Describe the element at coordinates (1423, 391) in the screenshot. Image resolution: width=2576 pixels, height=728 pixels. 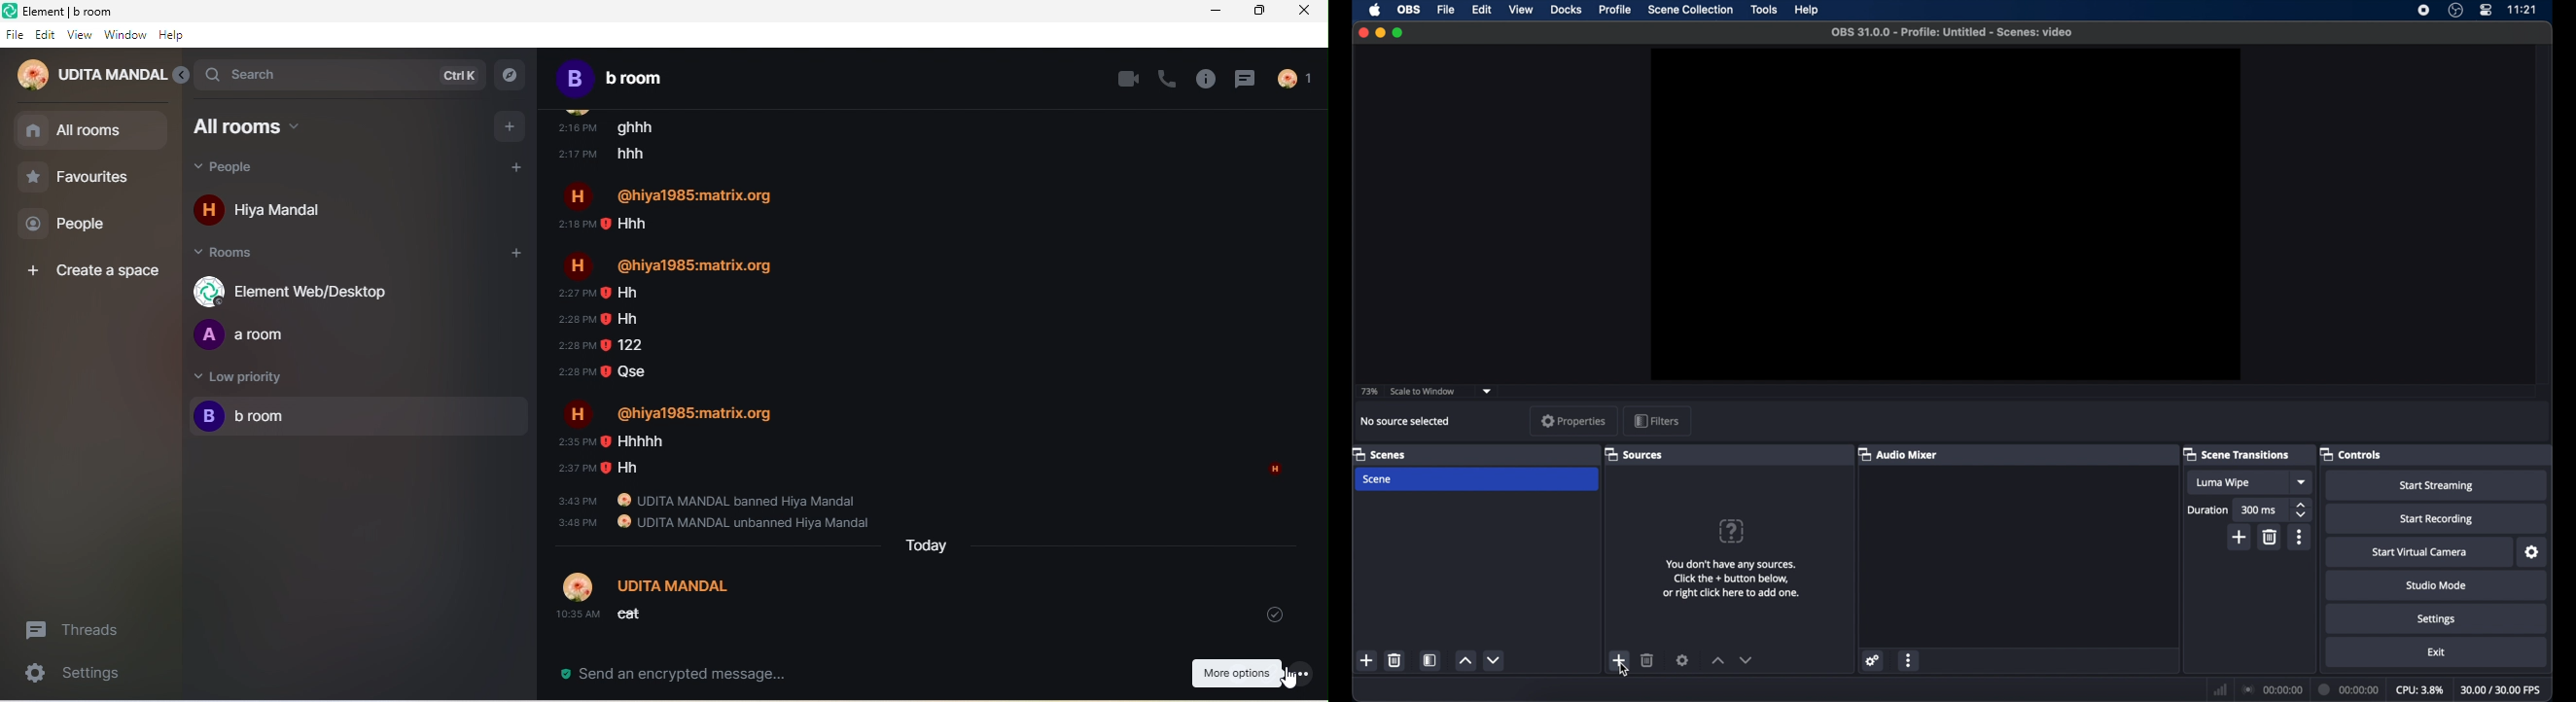
I see `scale to window` at that location.